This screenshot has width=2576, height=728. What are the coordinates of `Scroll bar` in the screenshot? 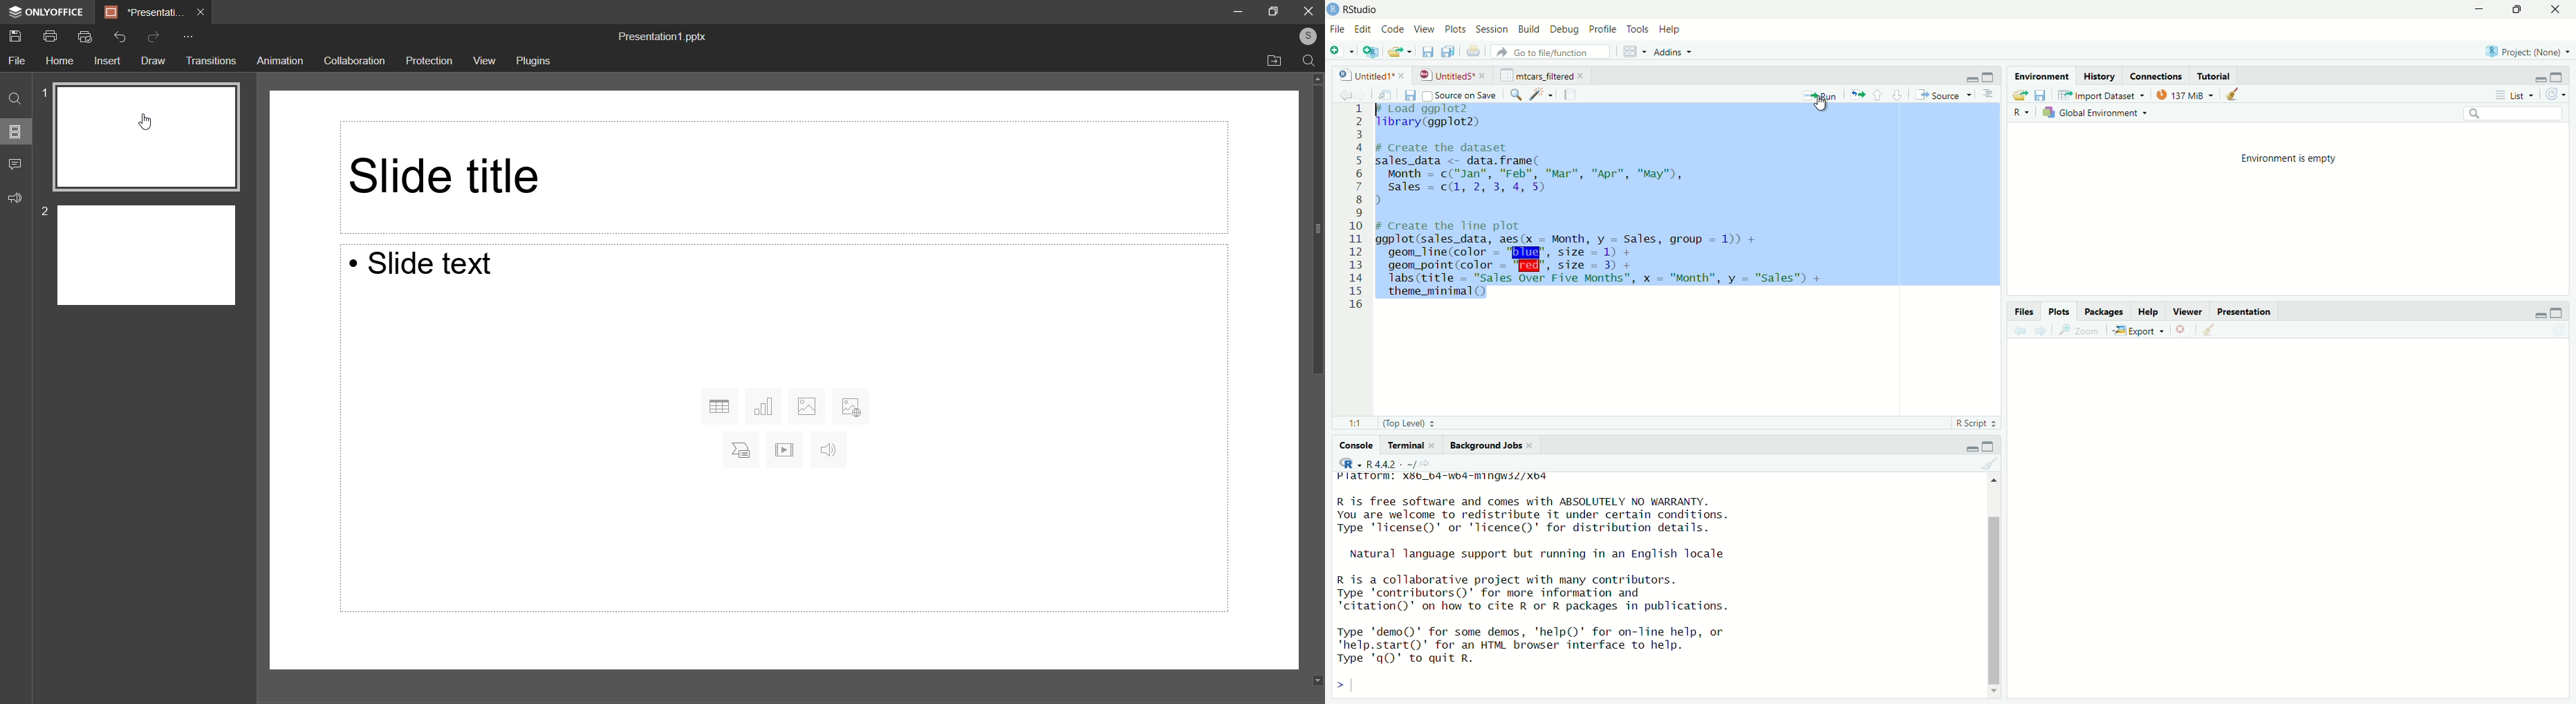 It's located at (1310, 525).